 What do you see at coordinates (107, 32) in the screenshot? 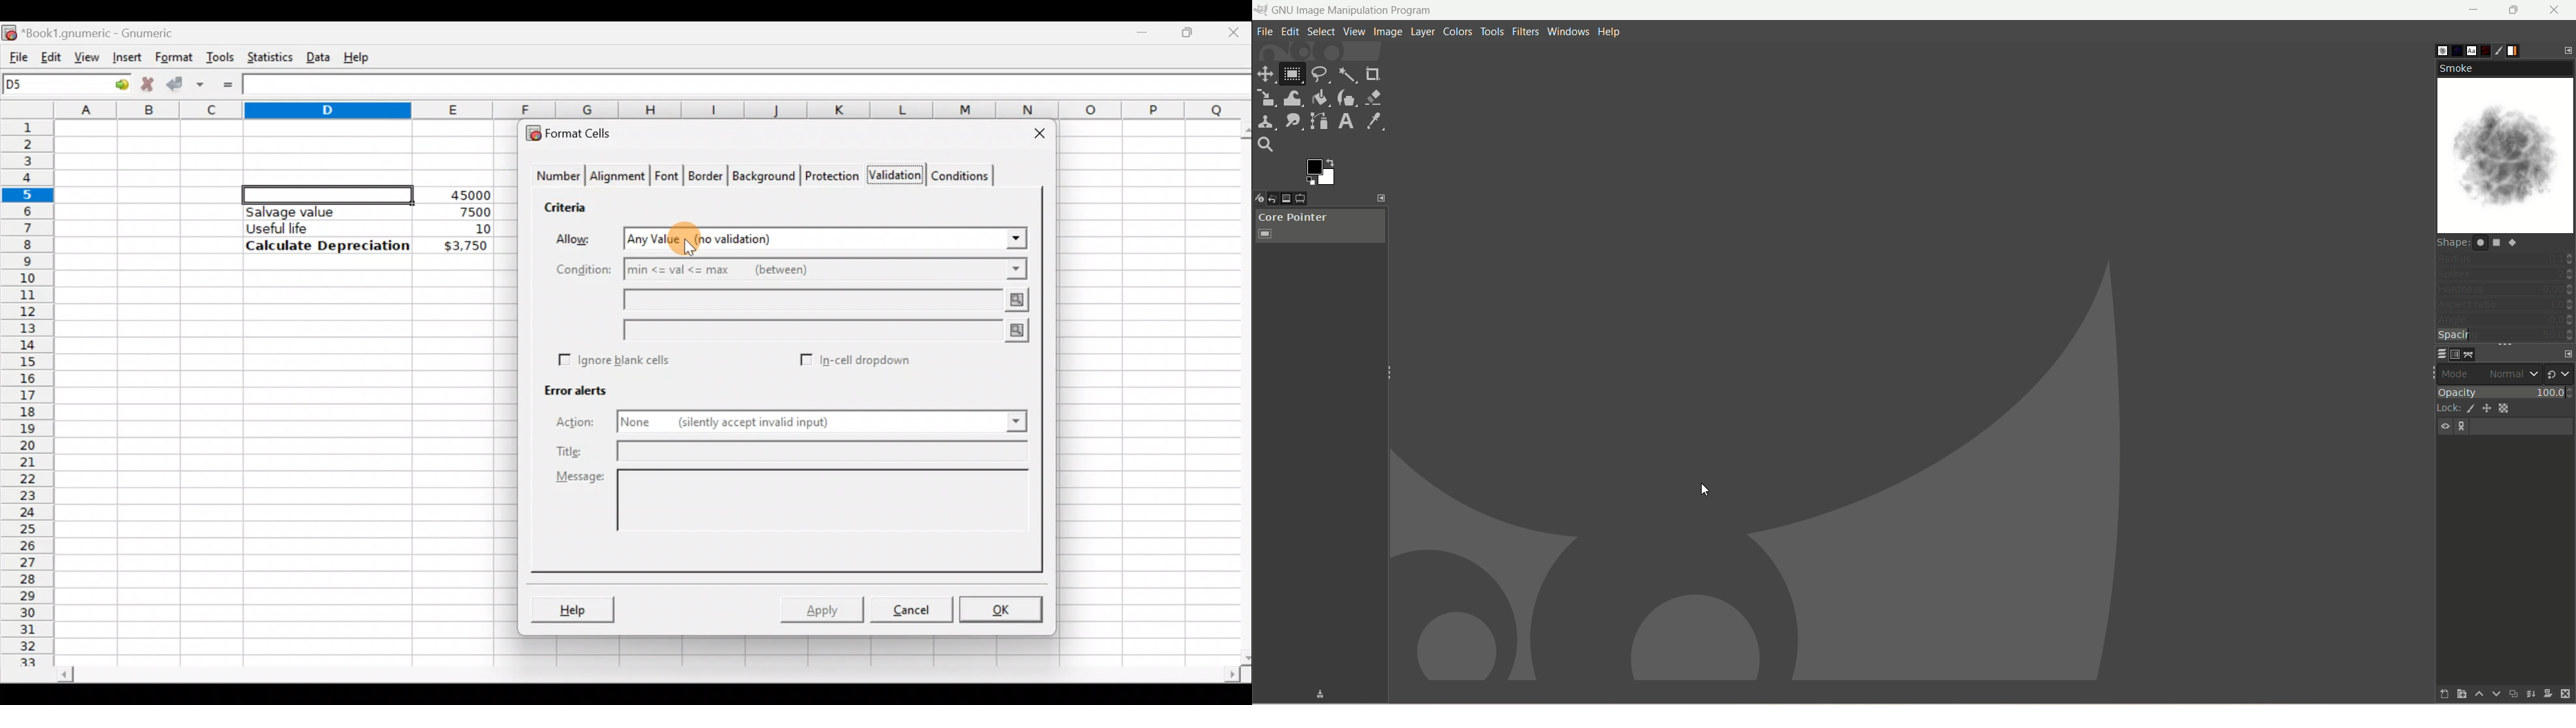
I see `Book1.gnumeric - Gnumeric` at bounding box center [107, 32].